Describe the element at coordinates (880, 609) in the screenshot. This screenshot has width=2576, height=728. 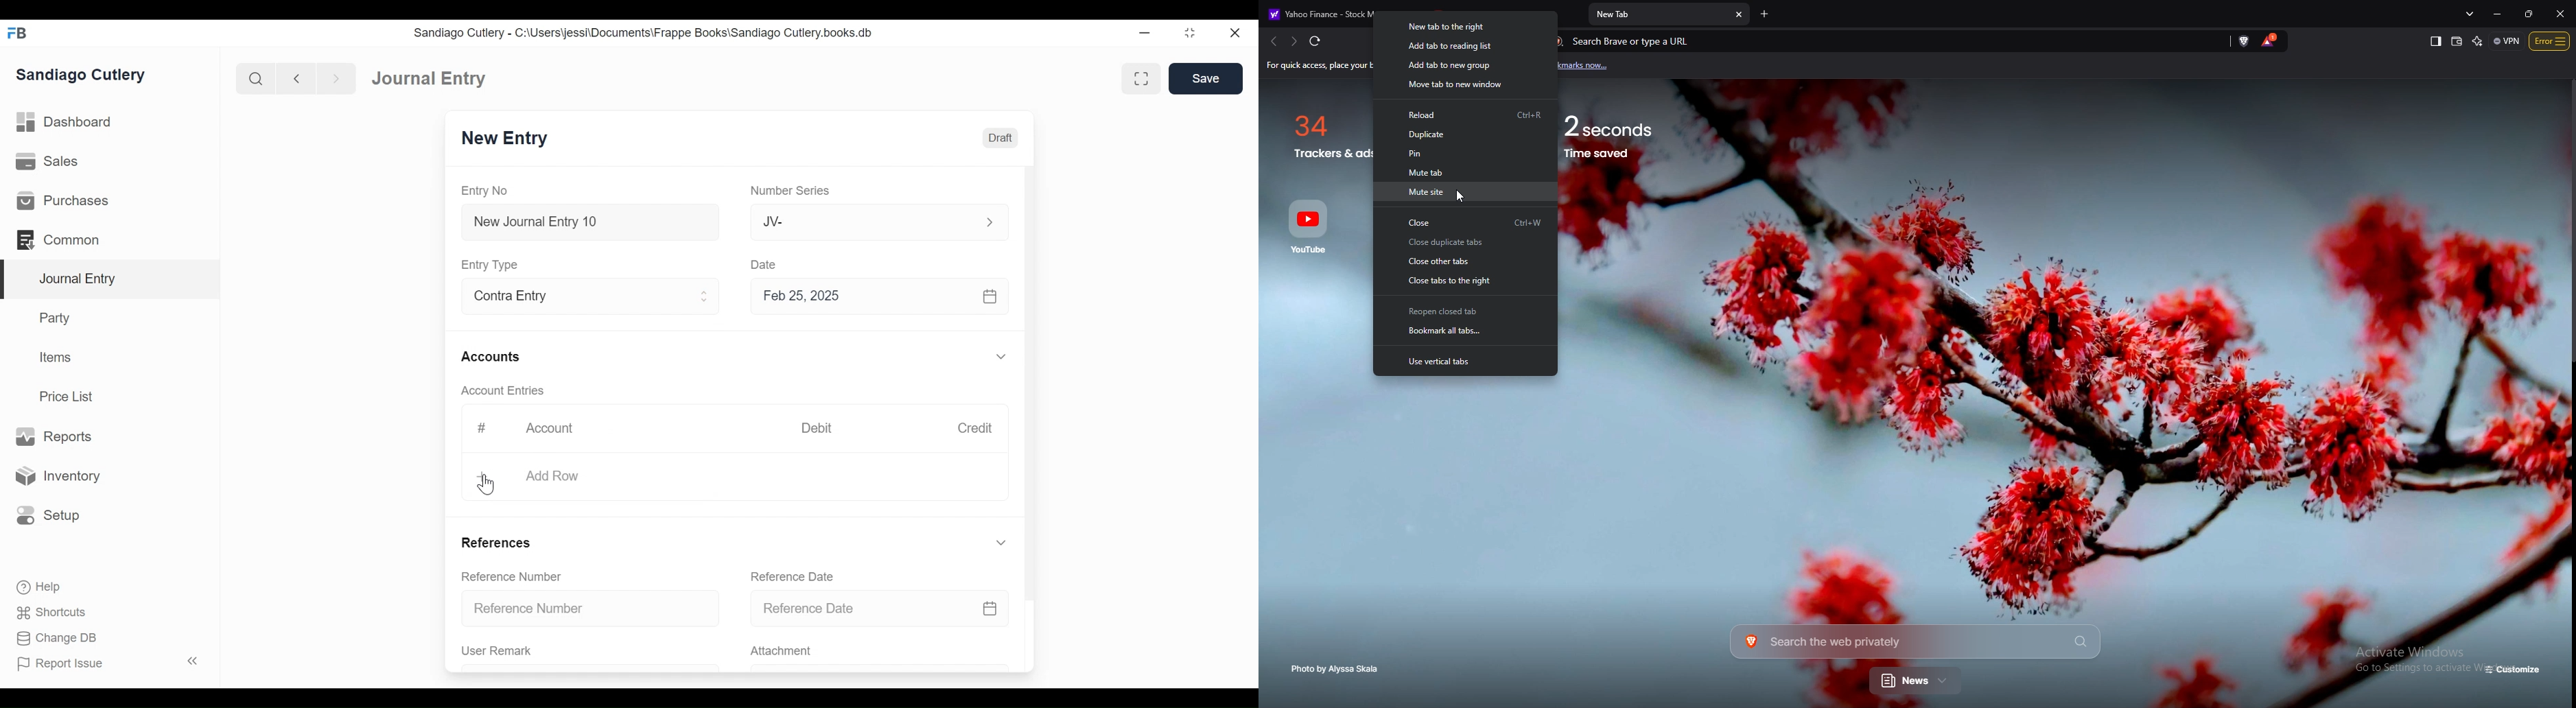
I see `Reference Date` at that location.